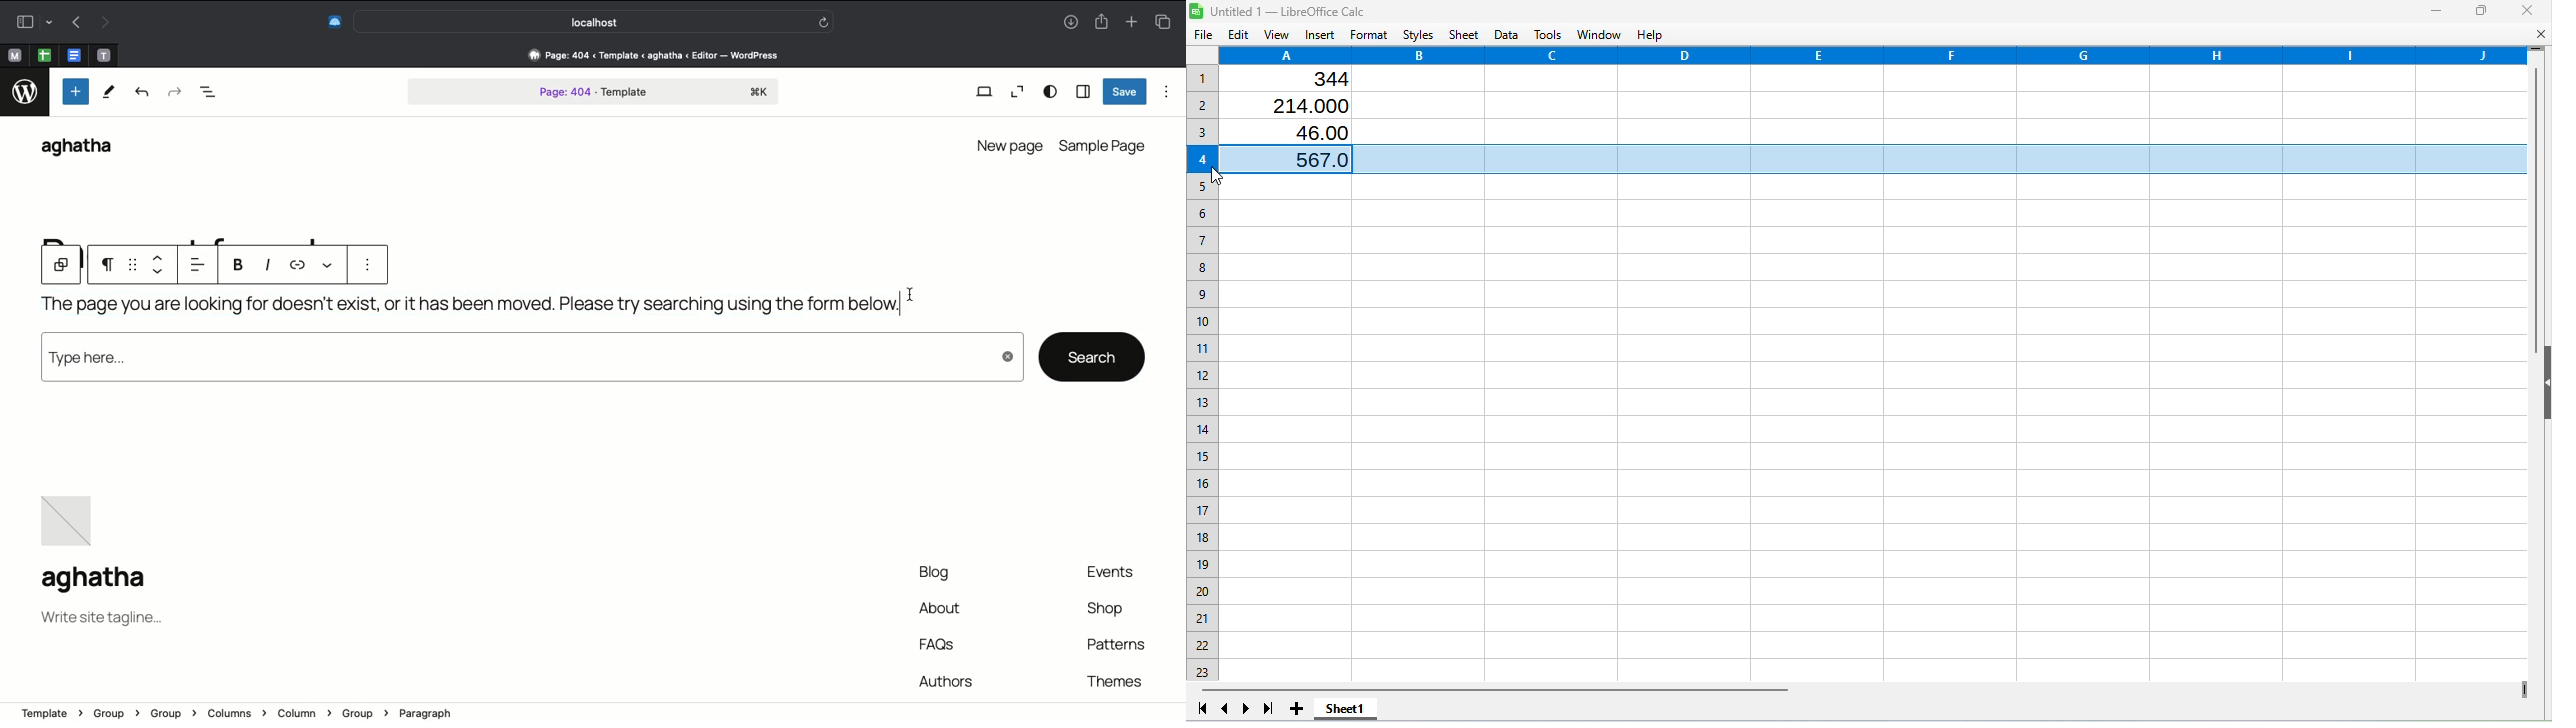  I want to click on View more, so click(326, 264).